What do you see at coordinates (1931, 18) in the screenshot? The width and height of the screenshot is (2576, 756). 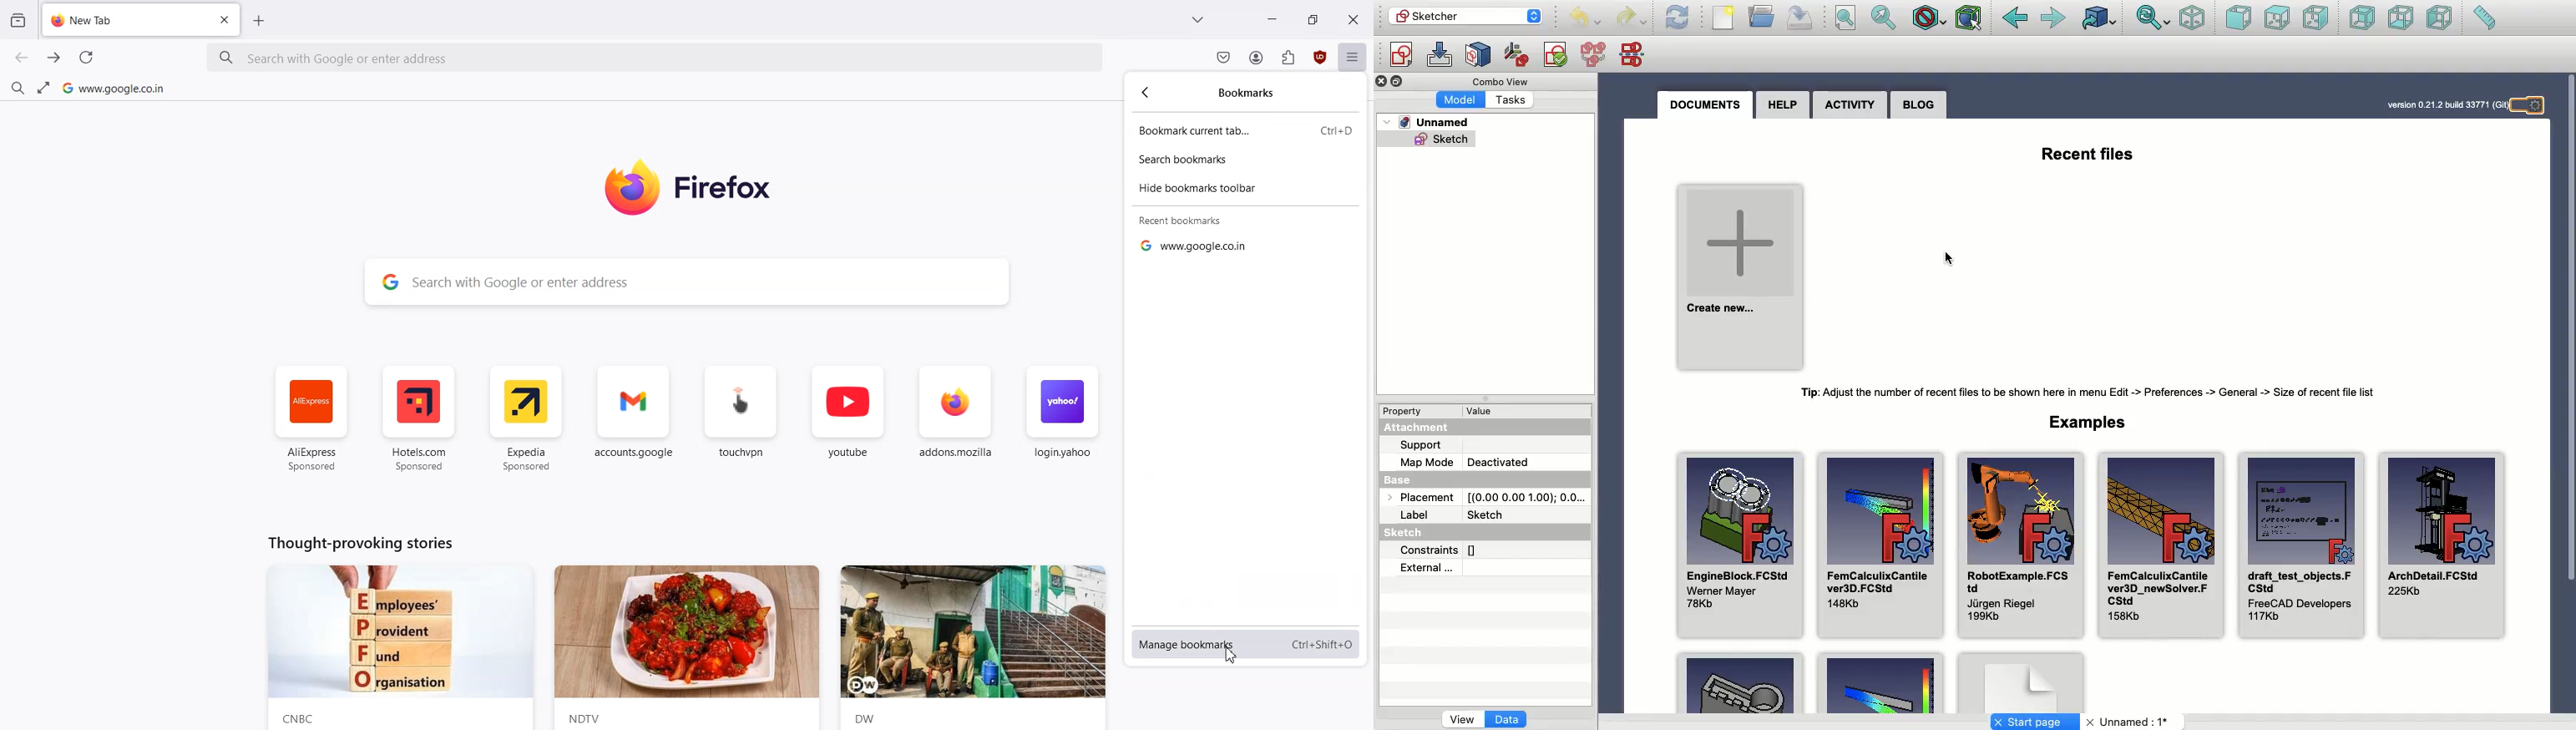 I see `Draw style` at bounding box center [1931, 18].